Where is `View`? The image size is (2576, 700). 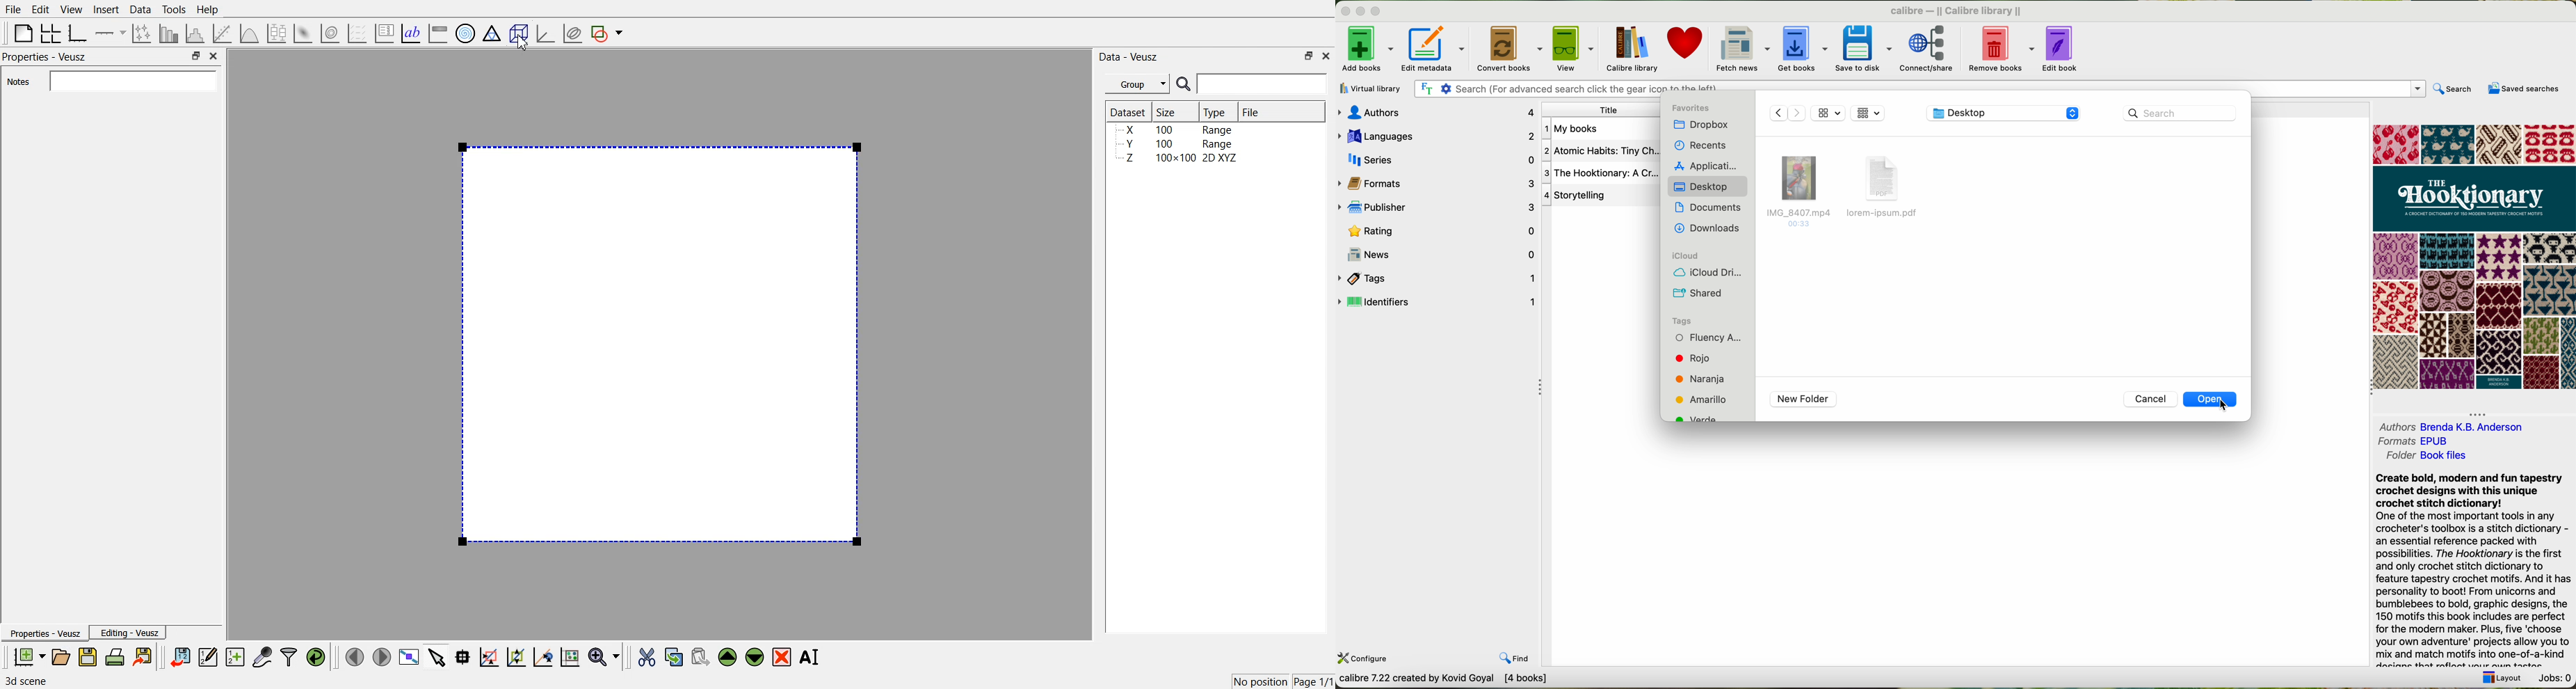 View is located at coordinates (72, 10).